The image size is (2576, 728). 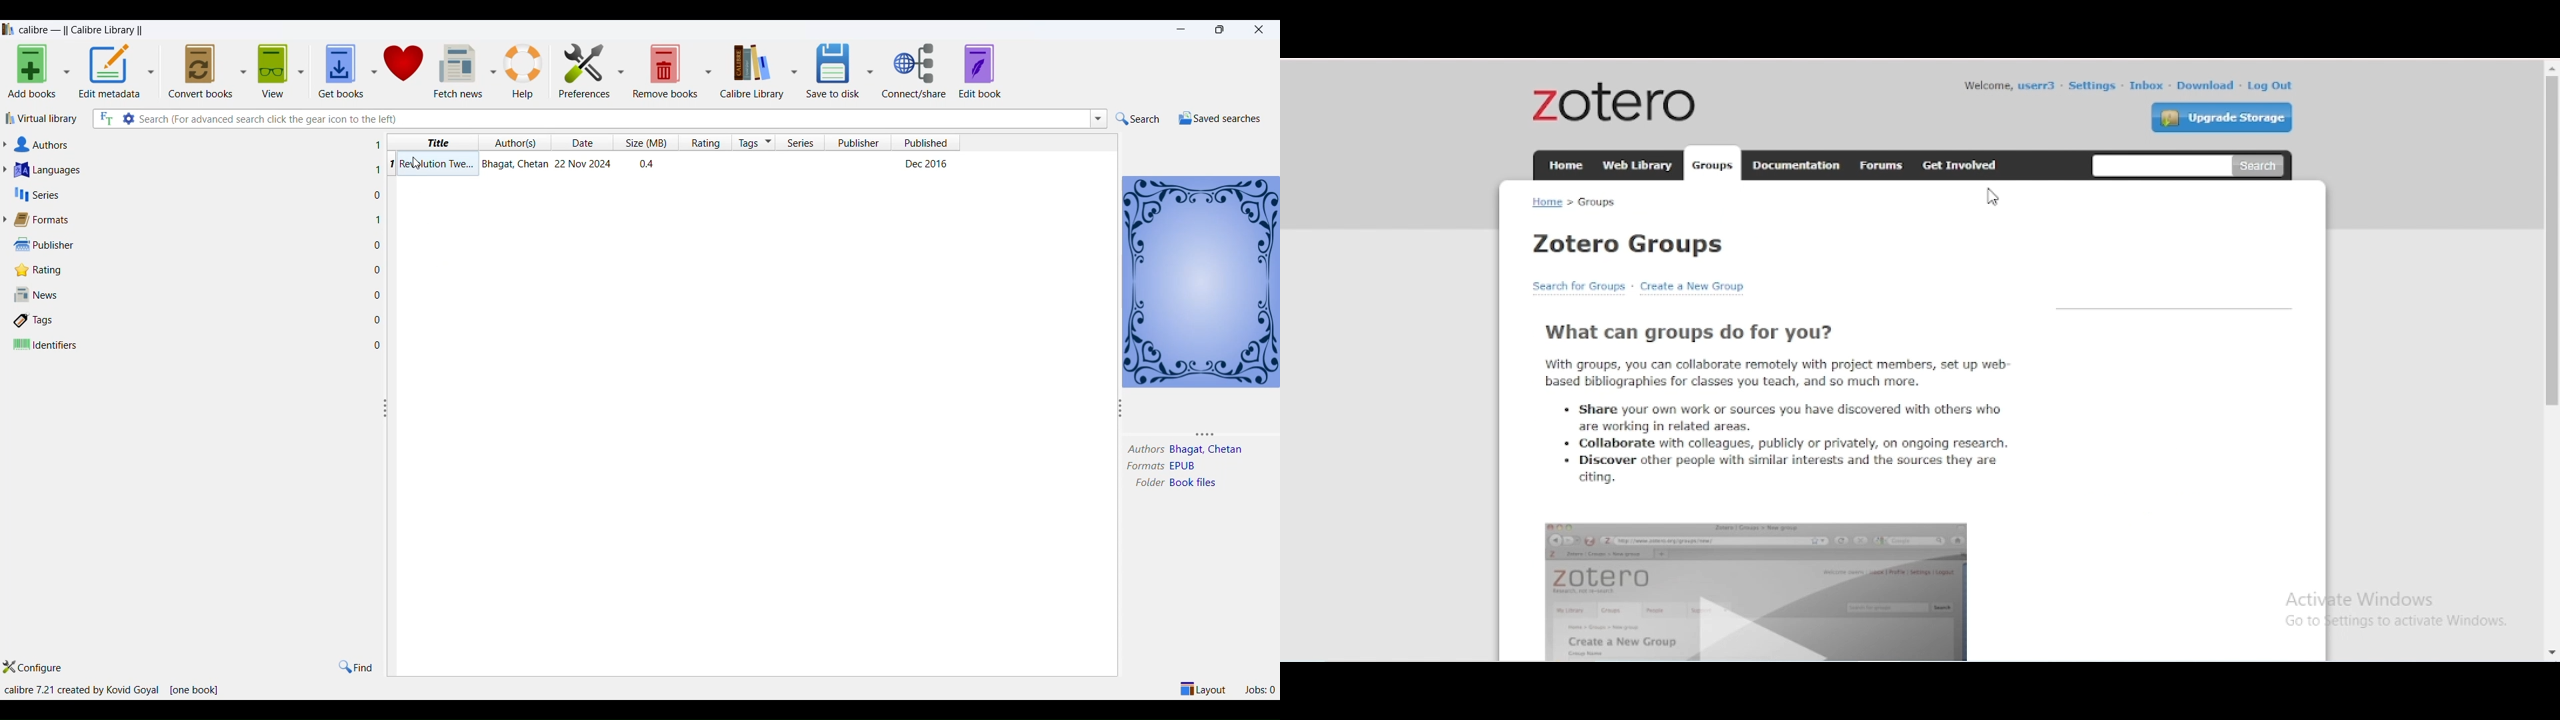 What do you see at coordinates (1794, 164) in the screenshot?
I see `documentation` at bounding box center [1794, 164].